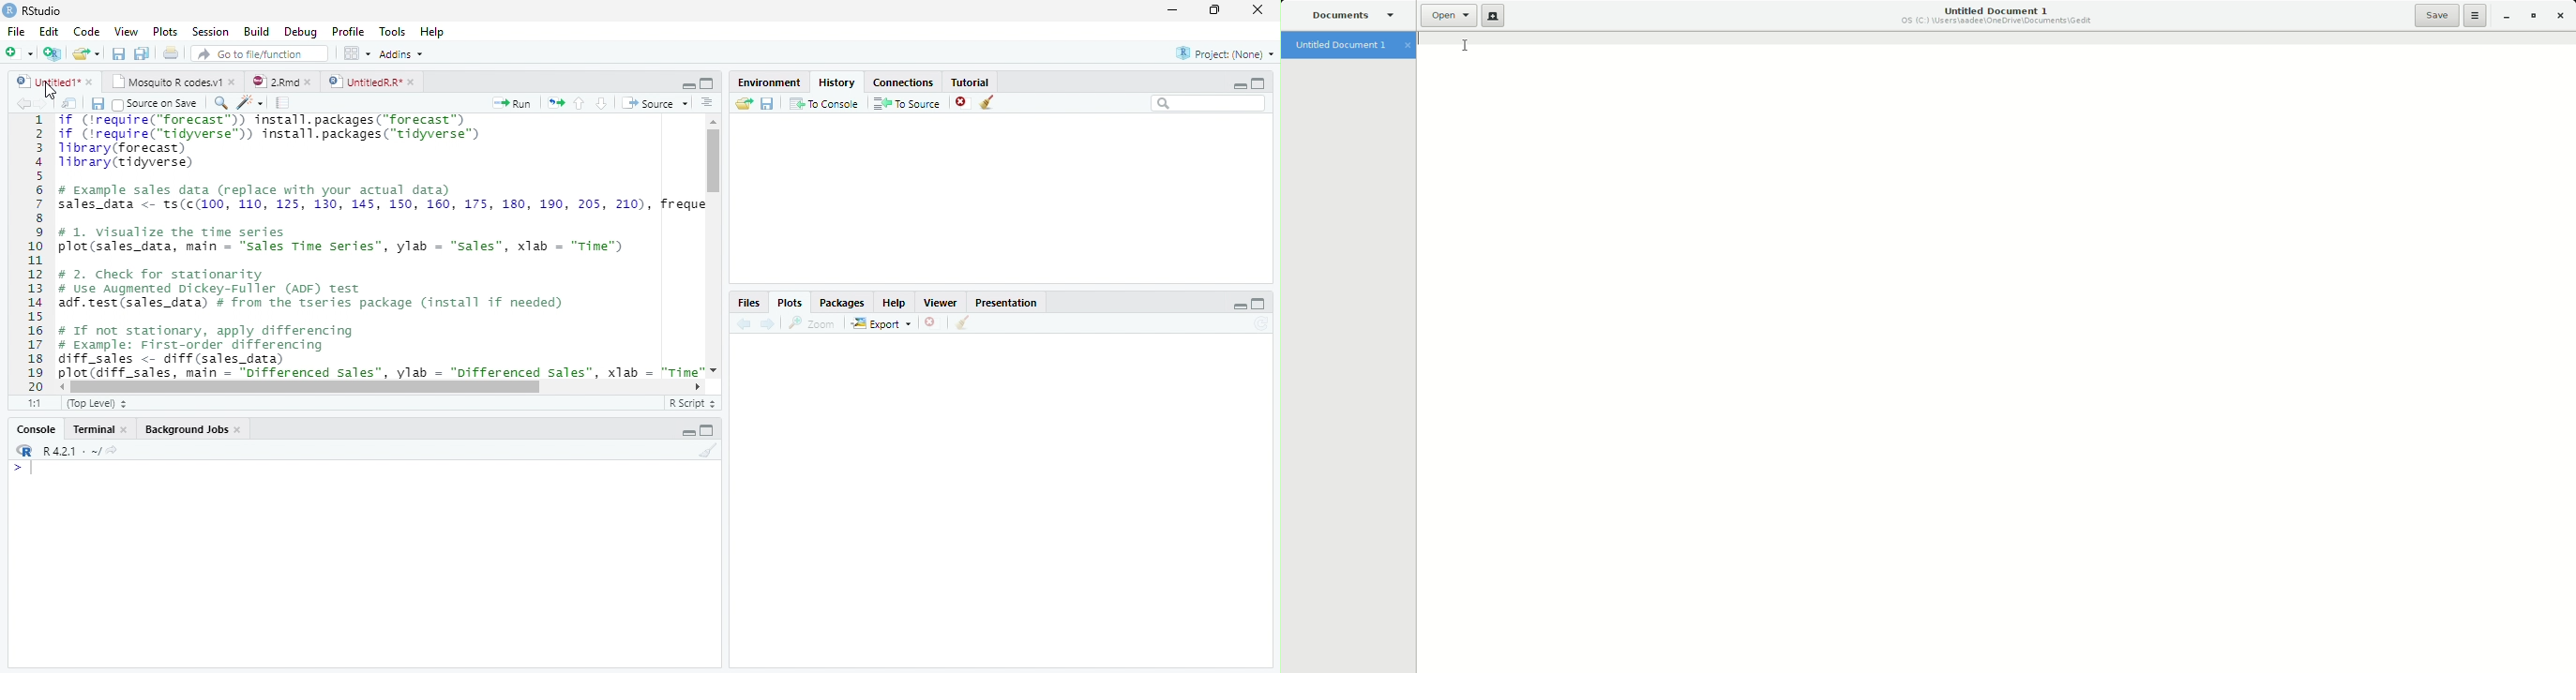 The height and width of the screenshot is (700, 2576). Describe the element at coordinates (117, 52) in the screenshot. I see `Save` at that location.